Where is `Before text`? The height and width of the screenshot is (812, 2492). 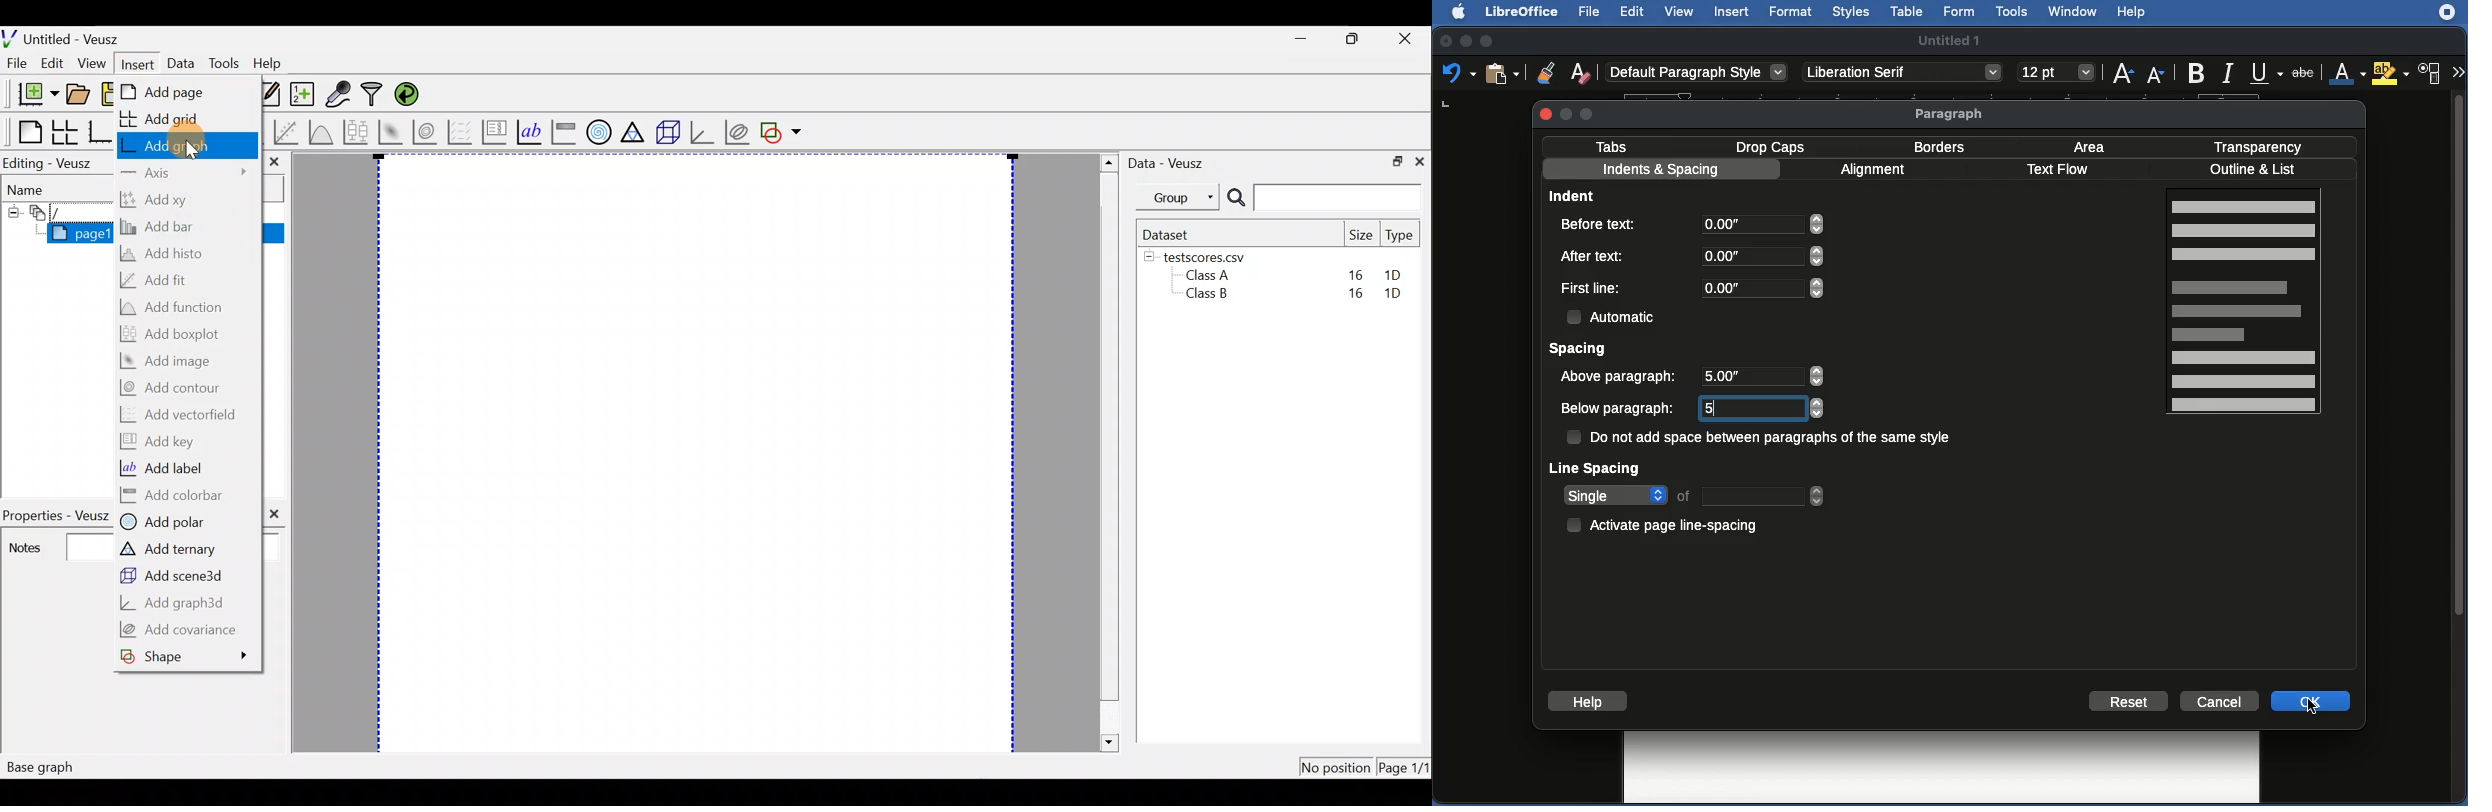 Before text is located at coordinates (1605, 223).